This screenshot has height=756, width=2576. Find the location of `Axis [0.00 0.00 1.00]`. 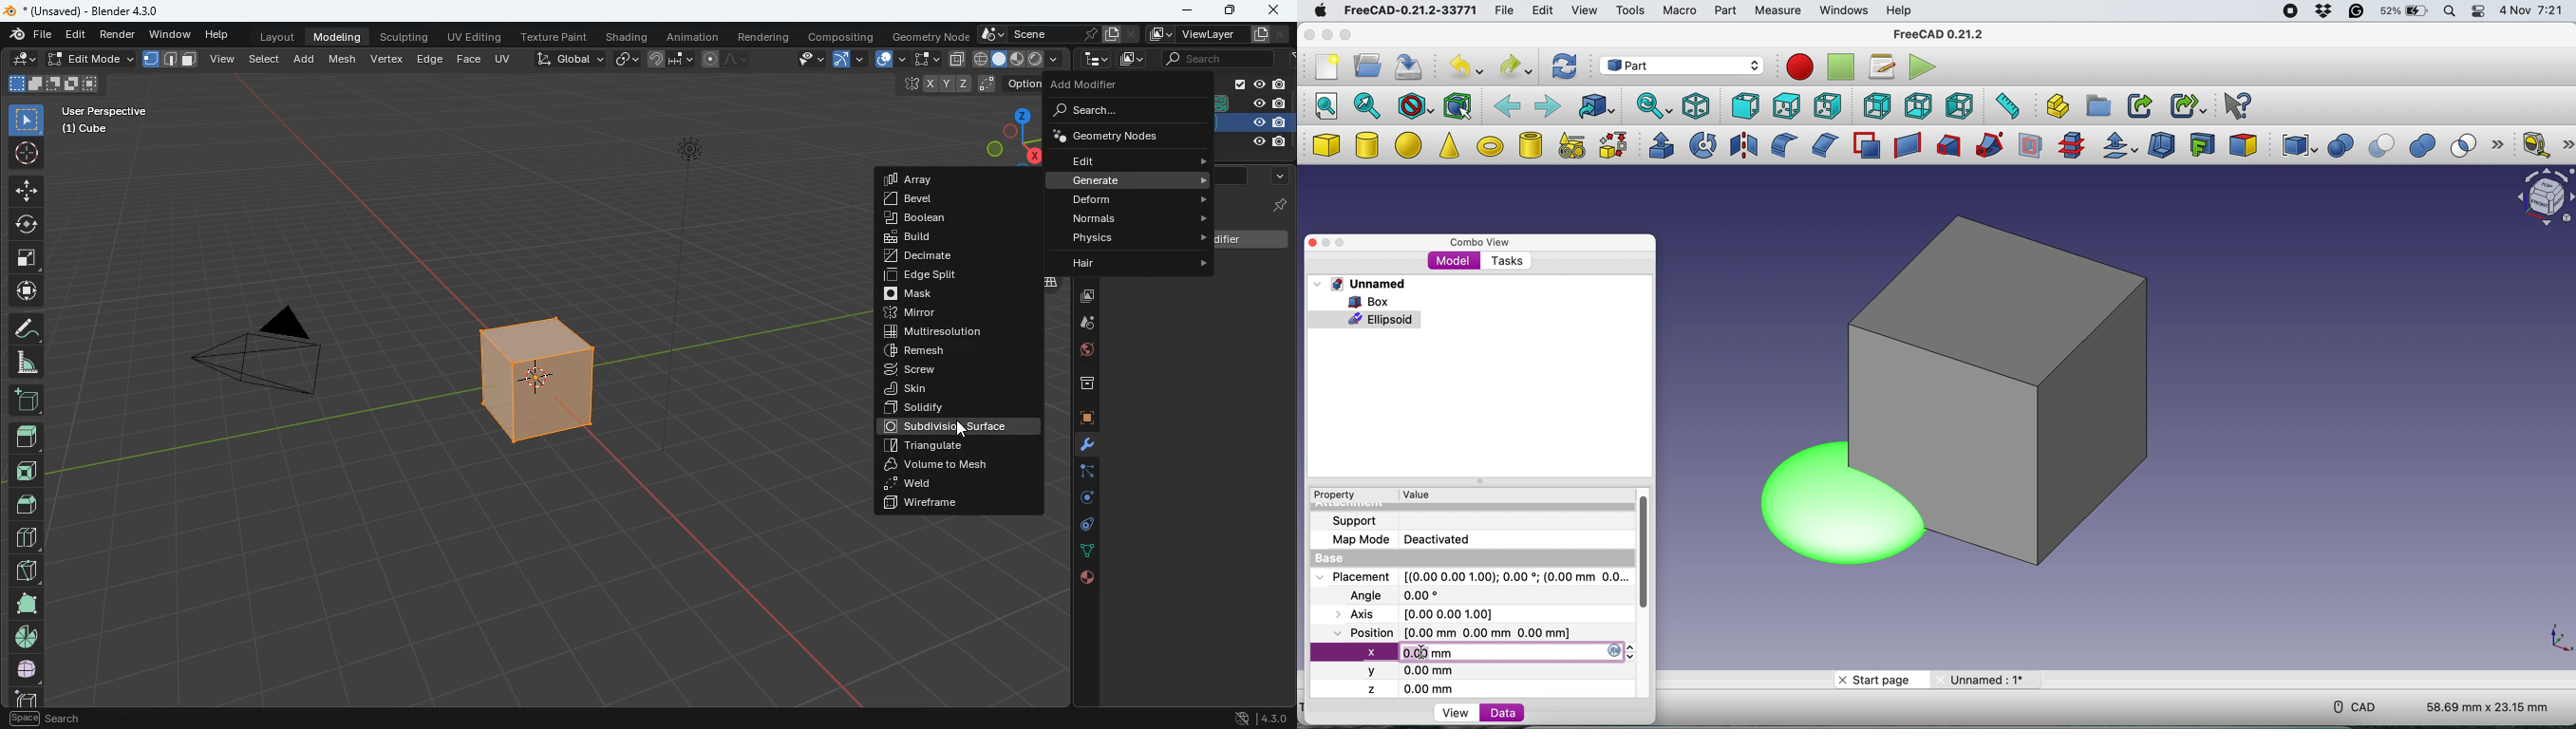

Axis [0.00 0.00 1.00] is located at coordinates (1420, 613).